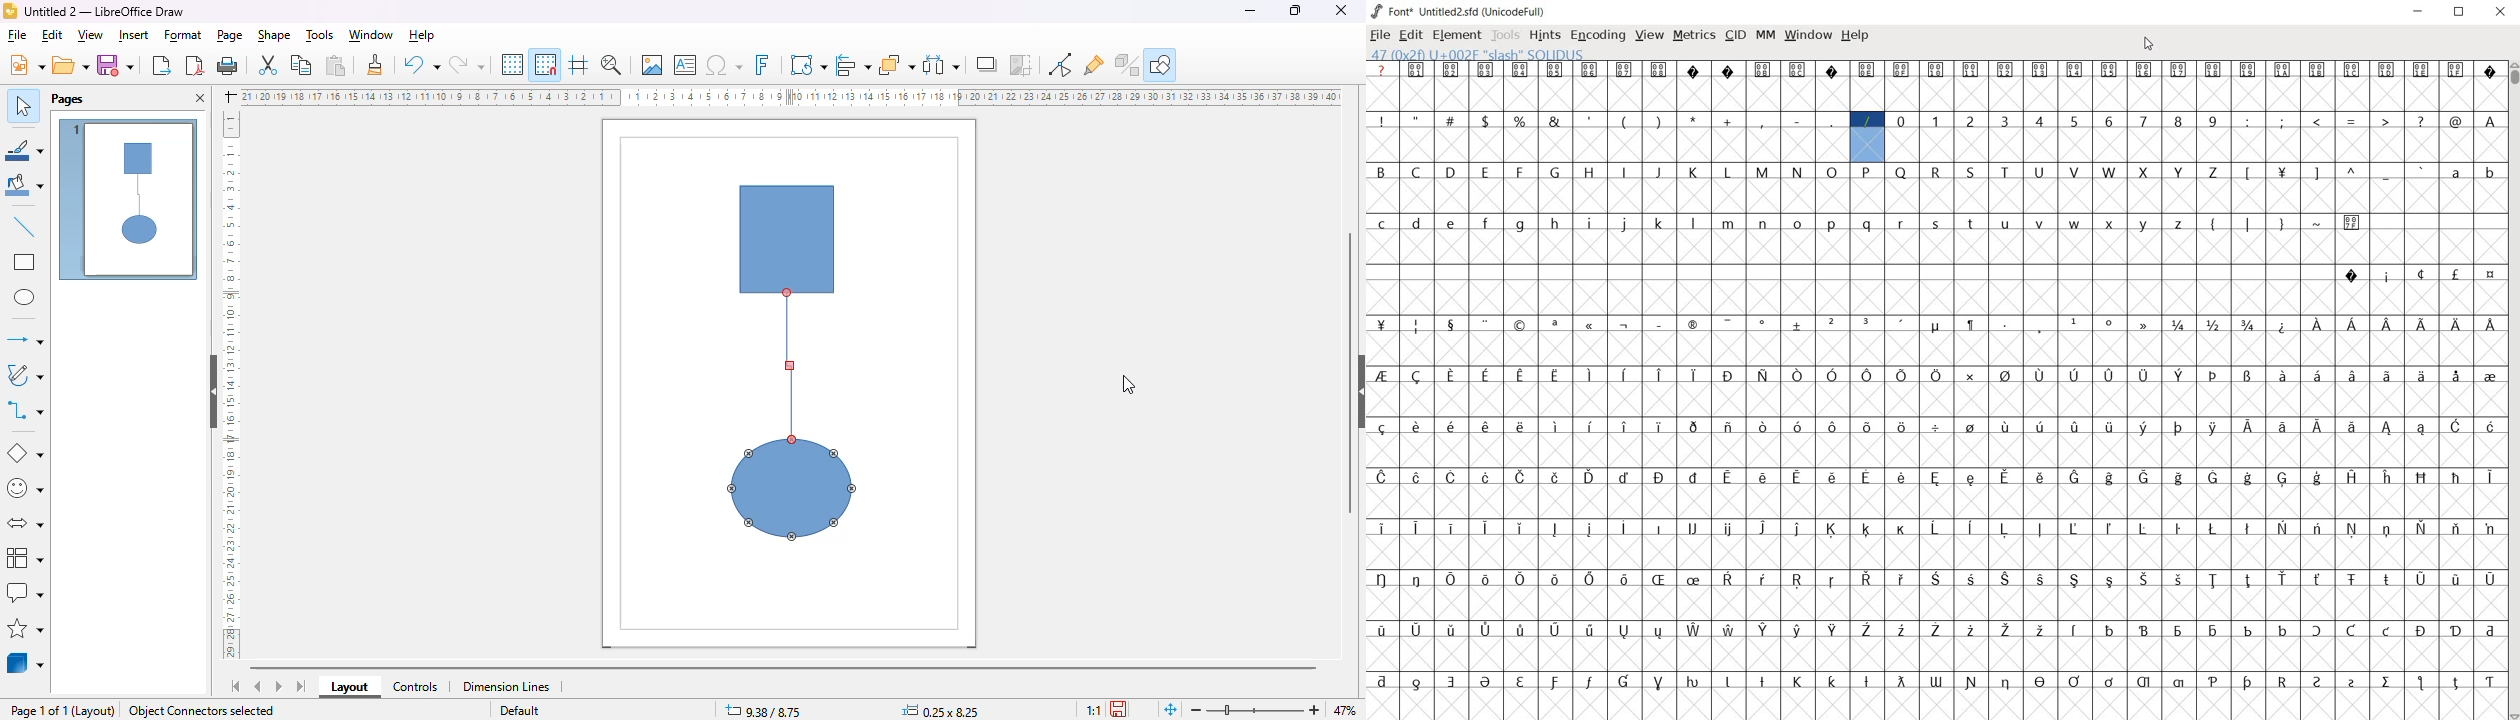  Describe the element at coordinates (1727, 173) in the screenshot. I see `glyph` at that location.